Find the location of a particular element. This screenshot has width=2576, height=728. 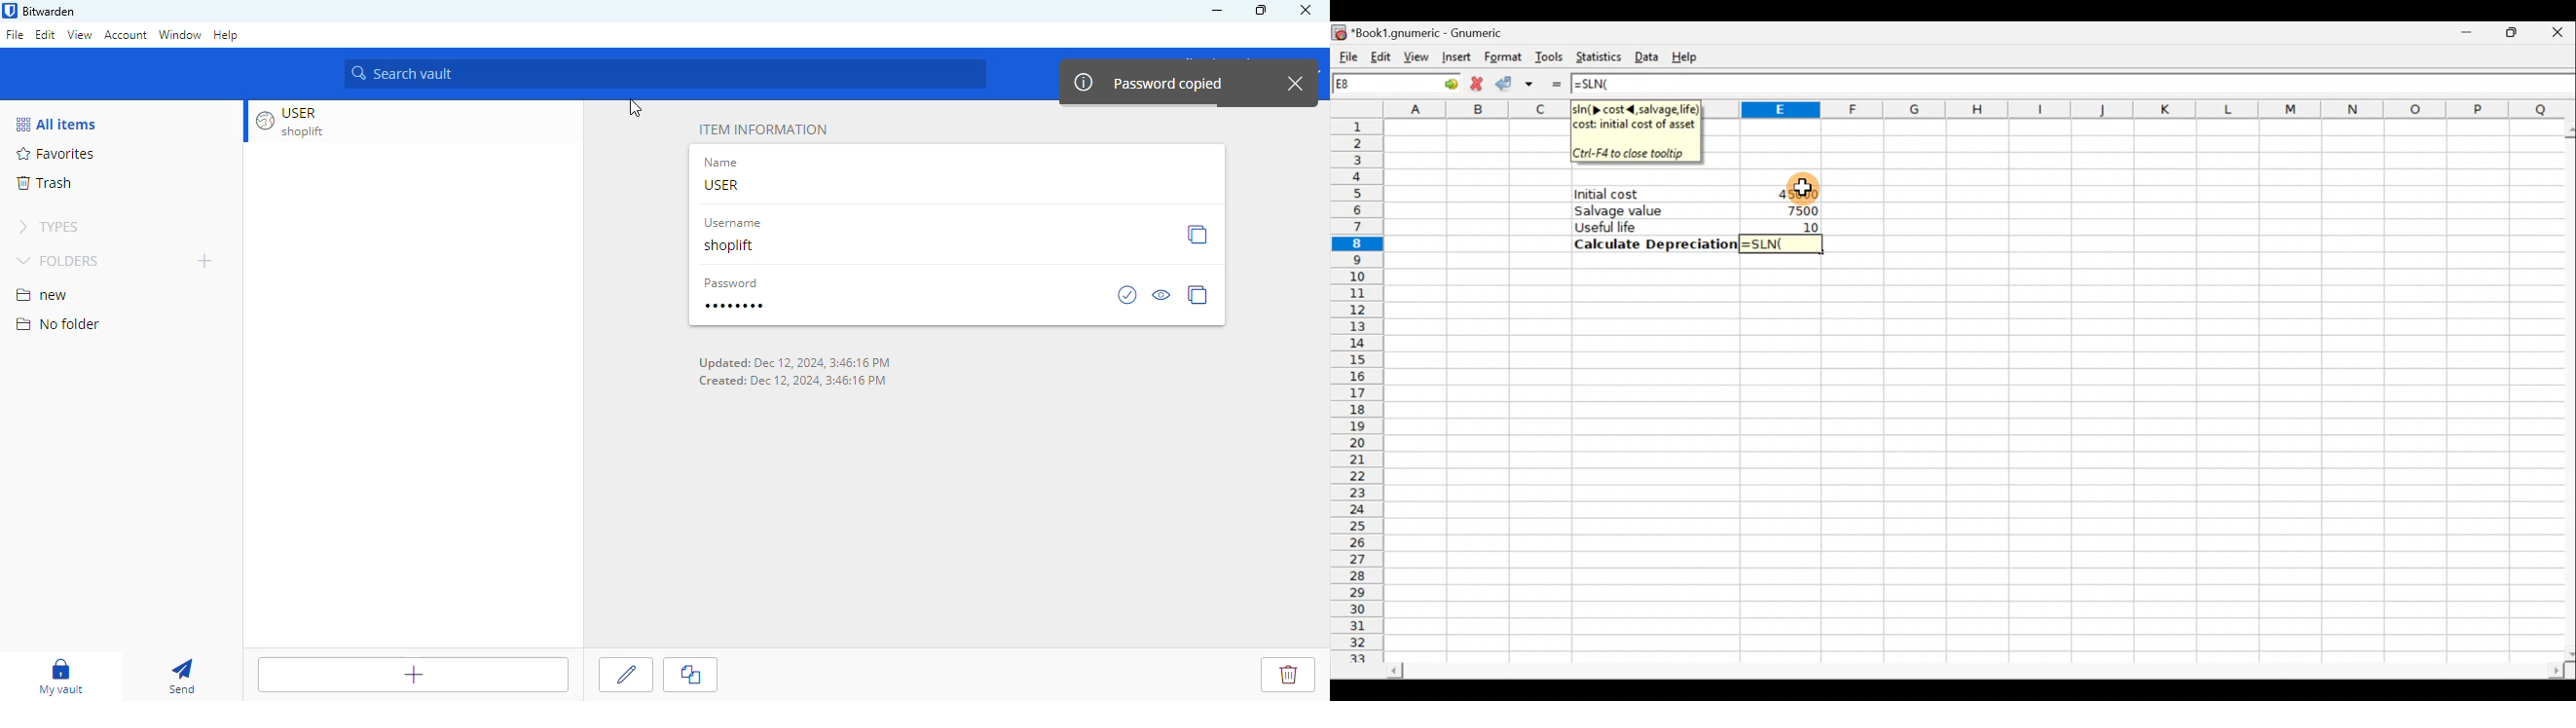

delete is located at coordinates (1281, 671).